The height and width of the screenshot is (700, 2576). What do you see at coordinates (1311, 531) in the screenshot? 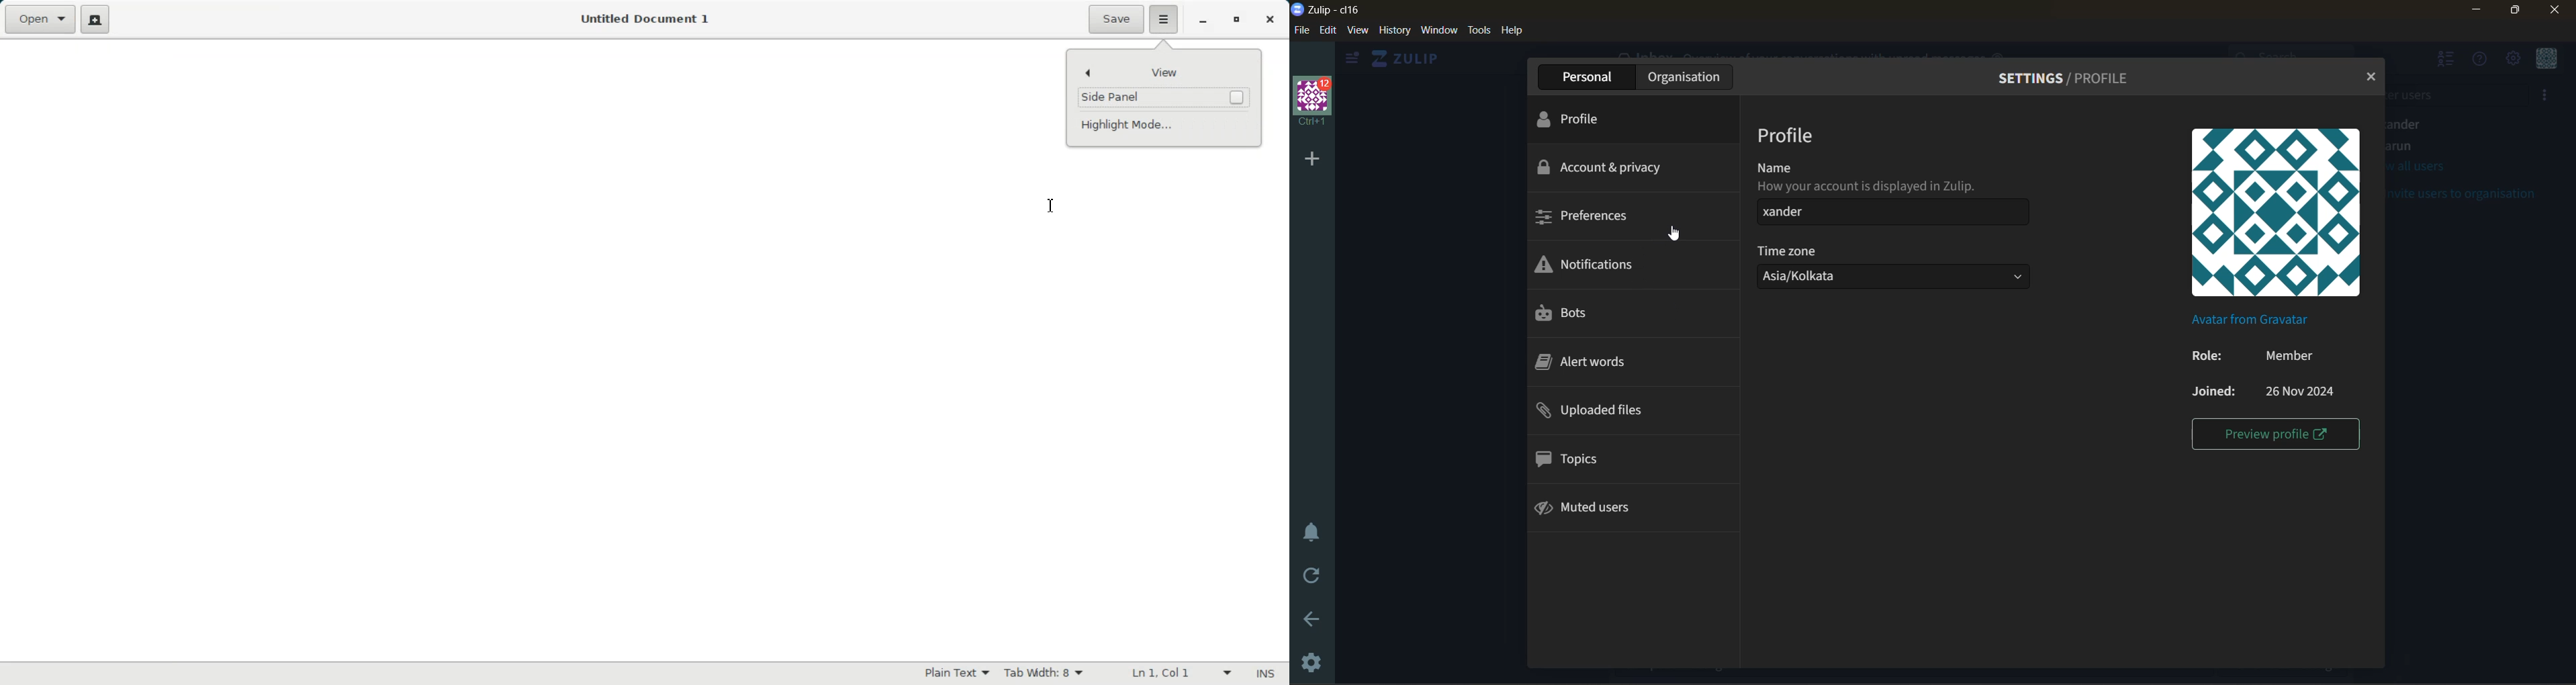
I see `enable do not disturb` at bounding box center [1311, 531].